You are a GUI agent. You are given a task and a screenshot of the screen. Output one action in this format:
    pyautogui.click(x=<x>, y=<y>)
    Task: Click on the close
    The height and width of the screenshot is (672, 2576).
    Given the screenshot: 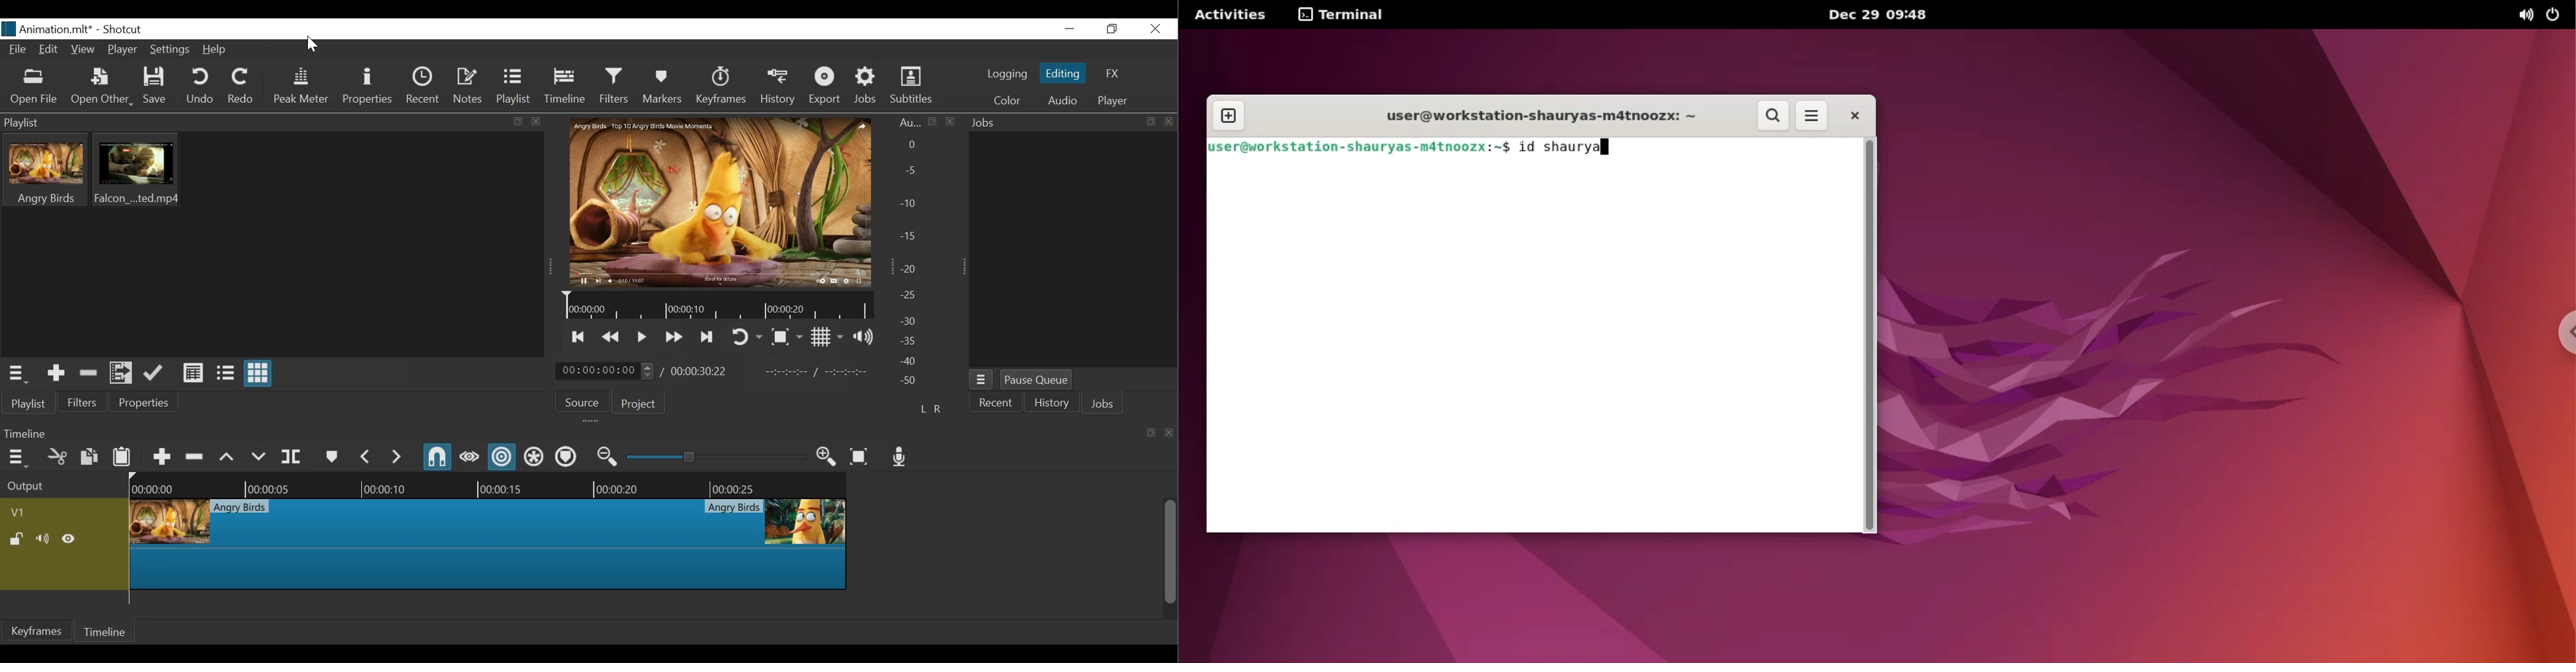 What is the action you would take?
    pyautogui.click(x=1854, y=115)
    